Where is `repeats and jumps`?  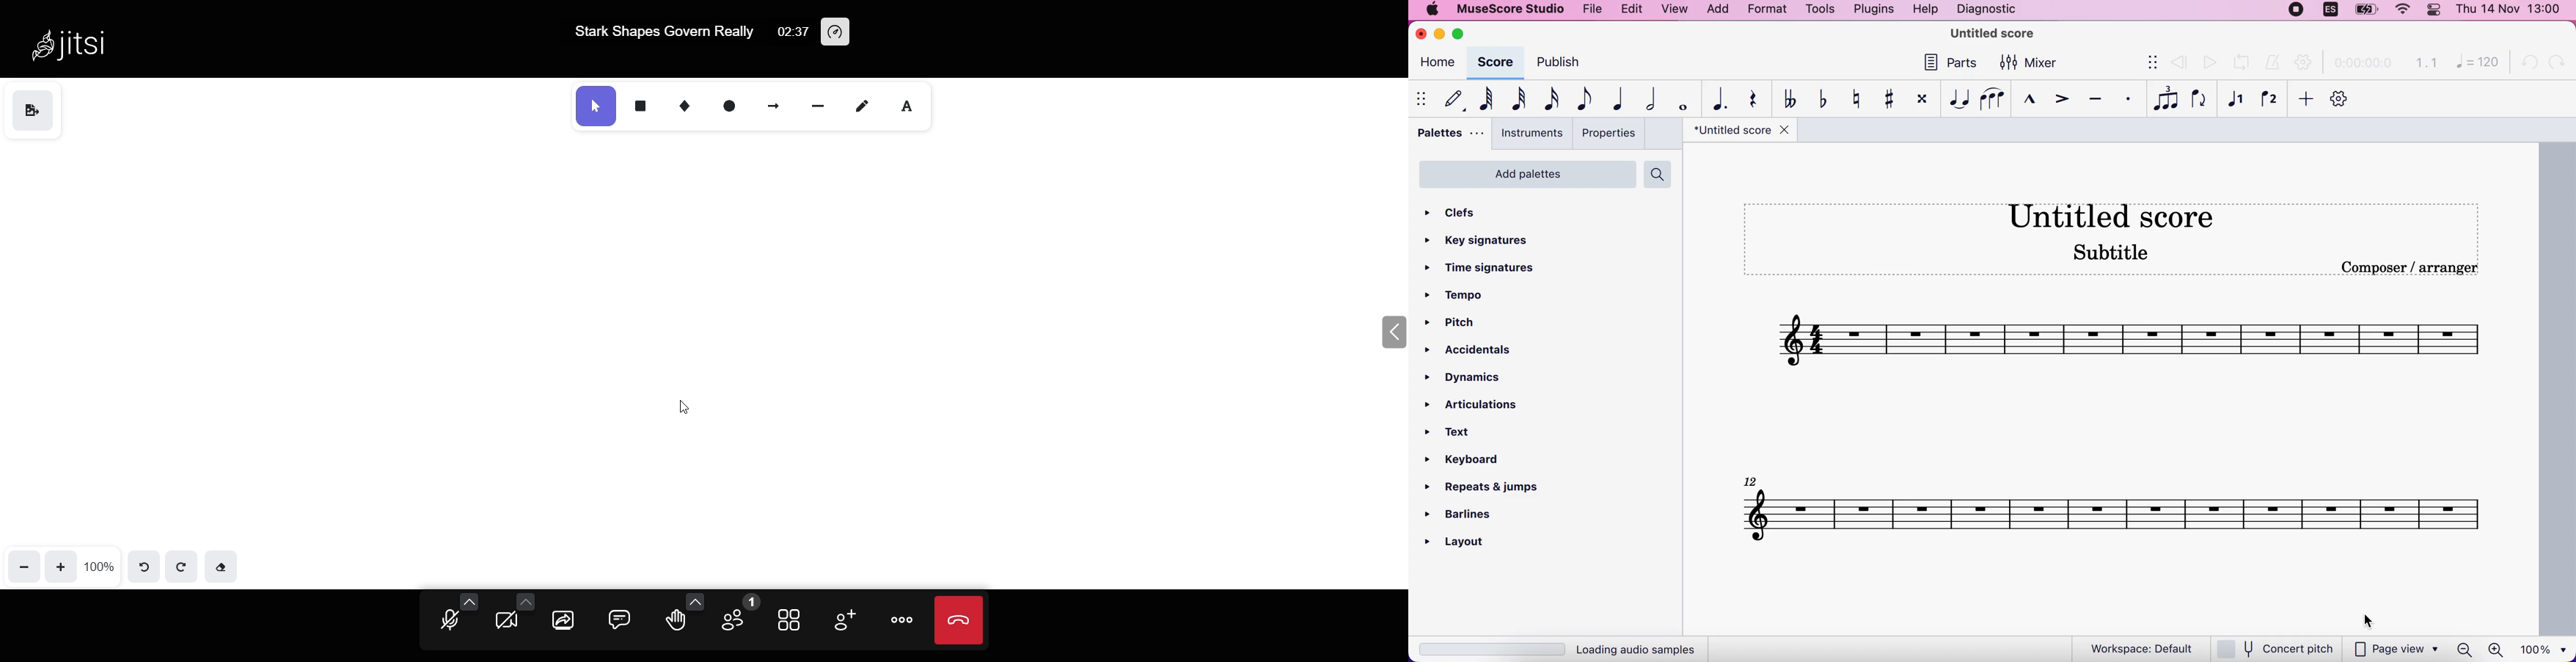
repeats and jumps is located at coordinates (1486, 488).